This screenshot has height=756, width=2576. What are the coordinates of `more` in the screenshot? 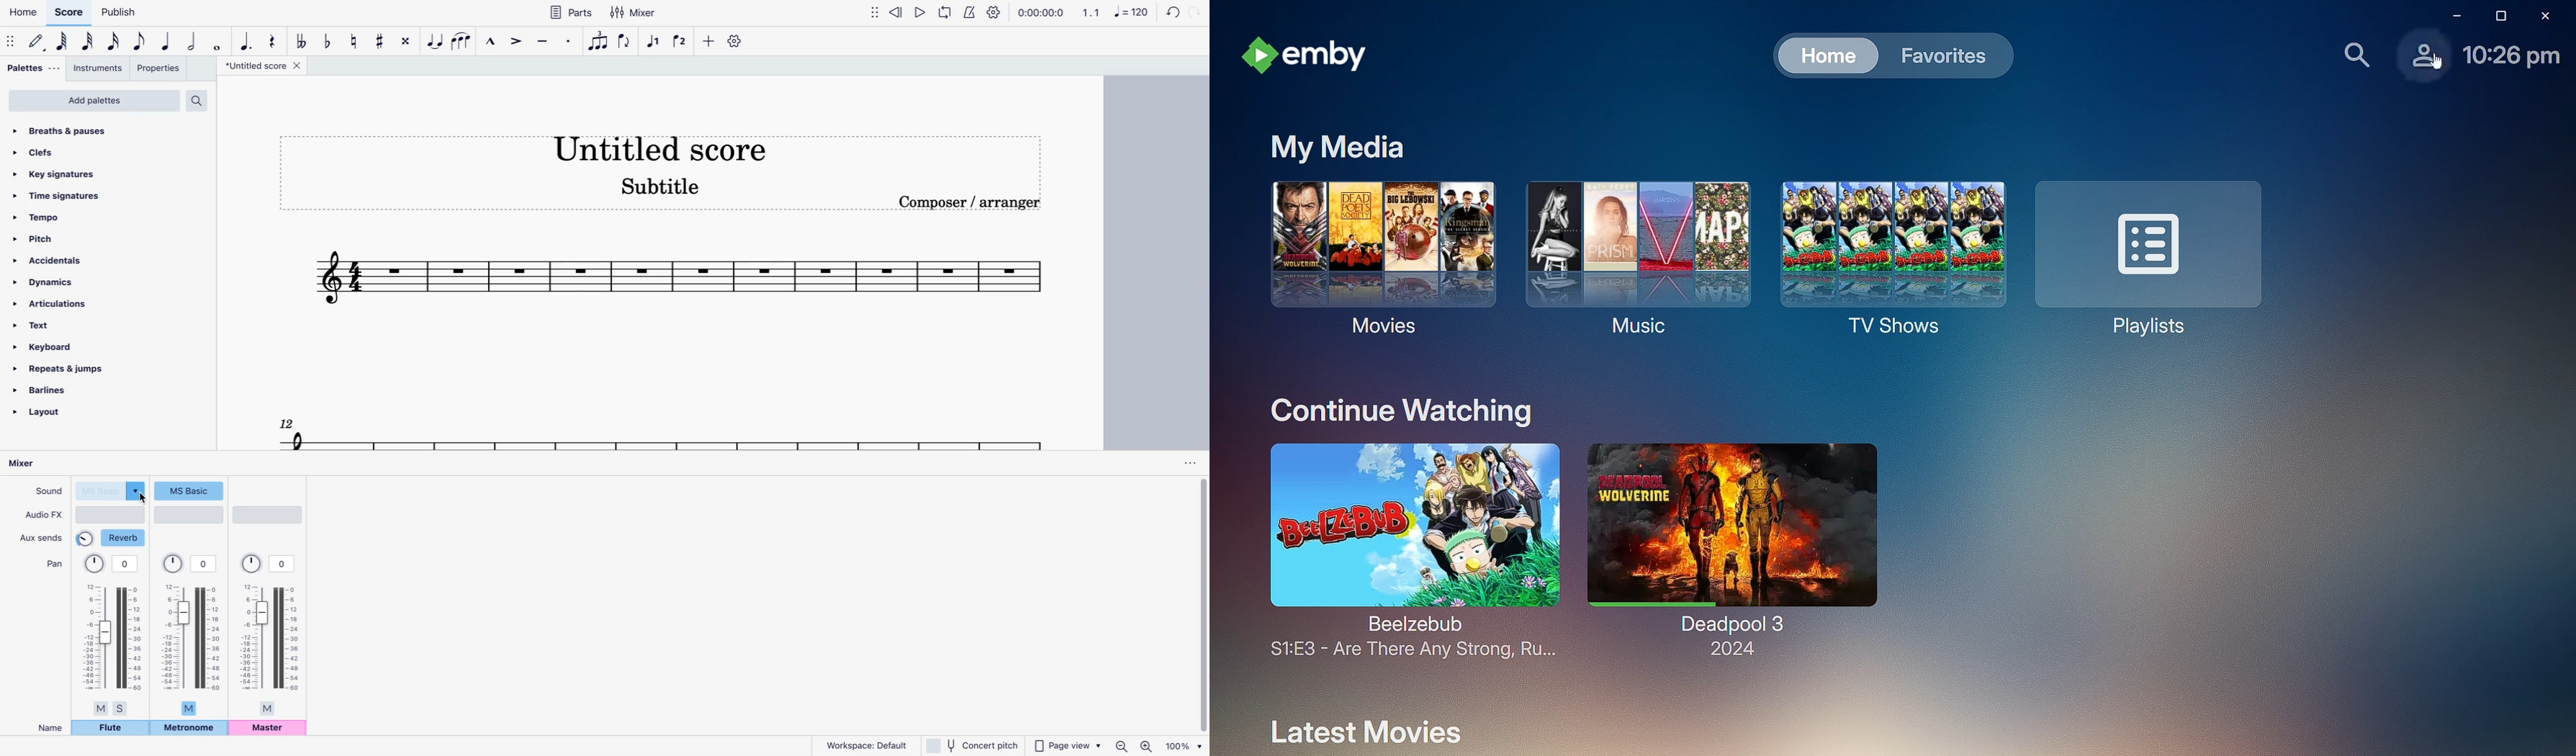 It's located at (706, 40).